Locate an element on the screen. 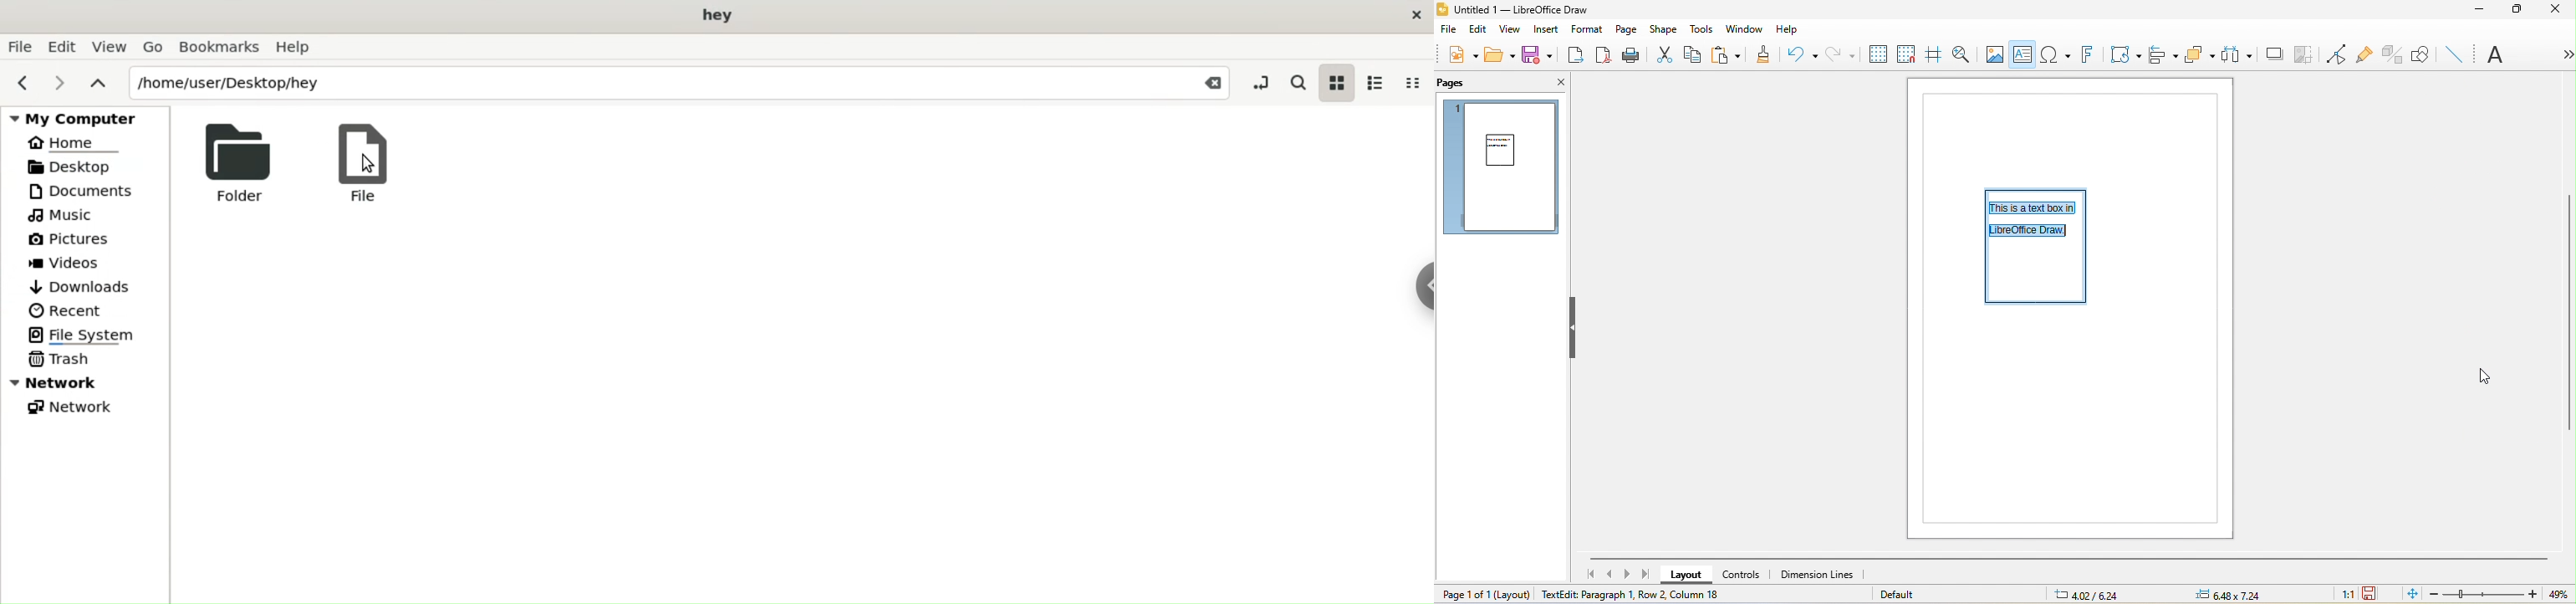 This screenshot has width=2576, height=616. special character is located at coordinates (2057, 55).